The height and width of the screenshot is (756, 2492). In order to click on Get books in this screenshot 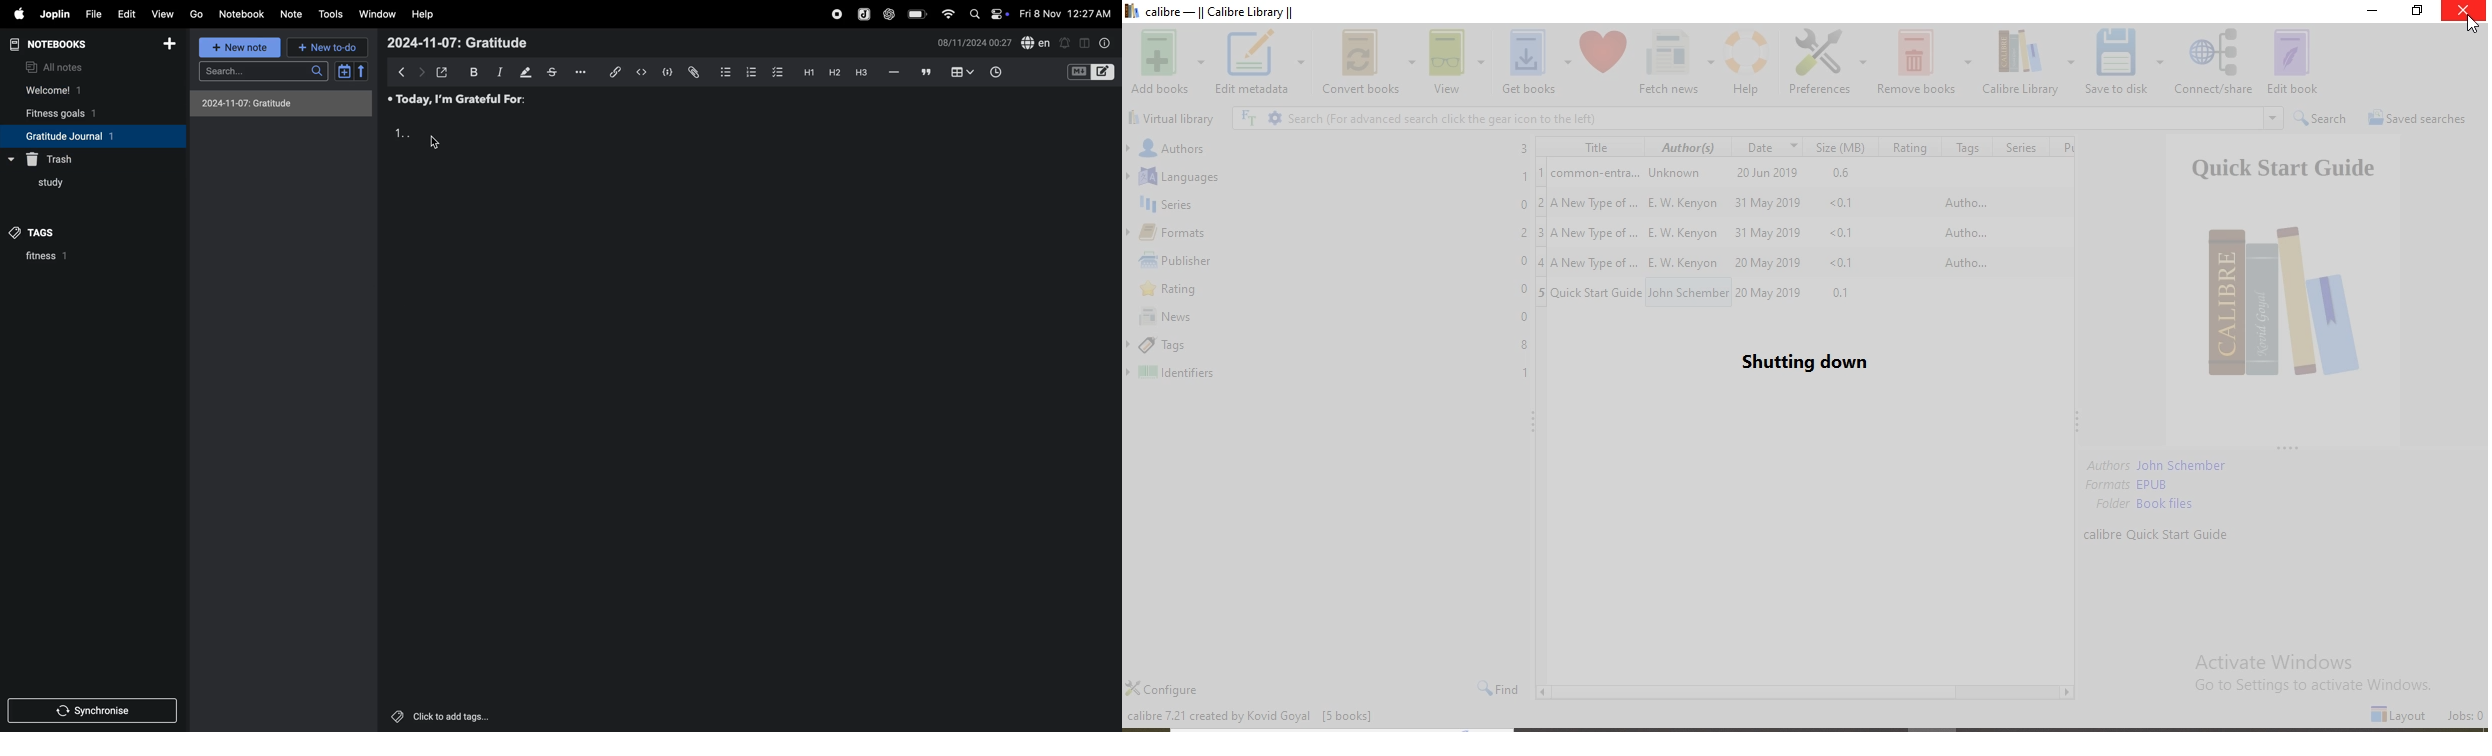, I will do `click(1535, 62)`.